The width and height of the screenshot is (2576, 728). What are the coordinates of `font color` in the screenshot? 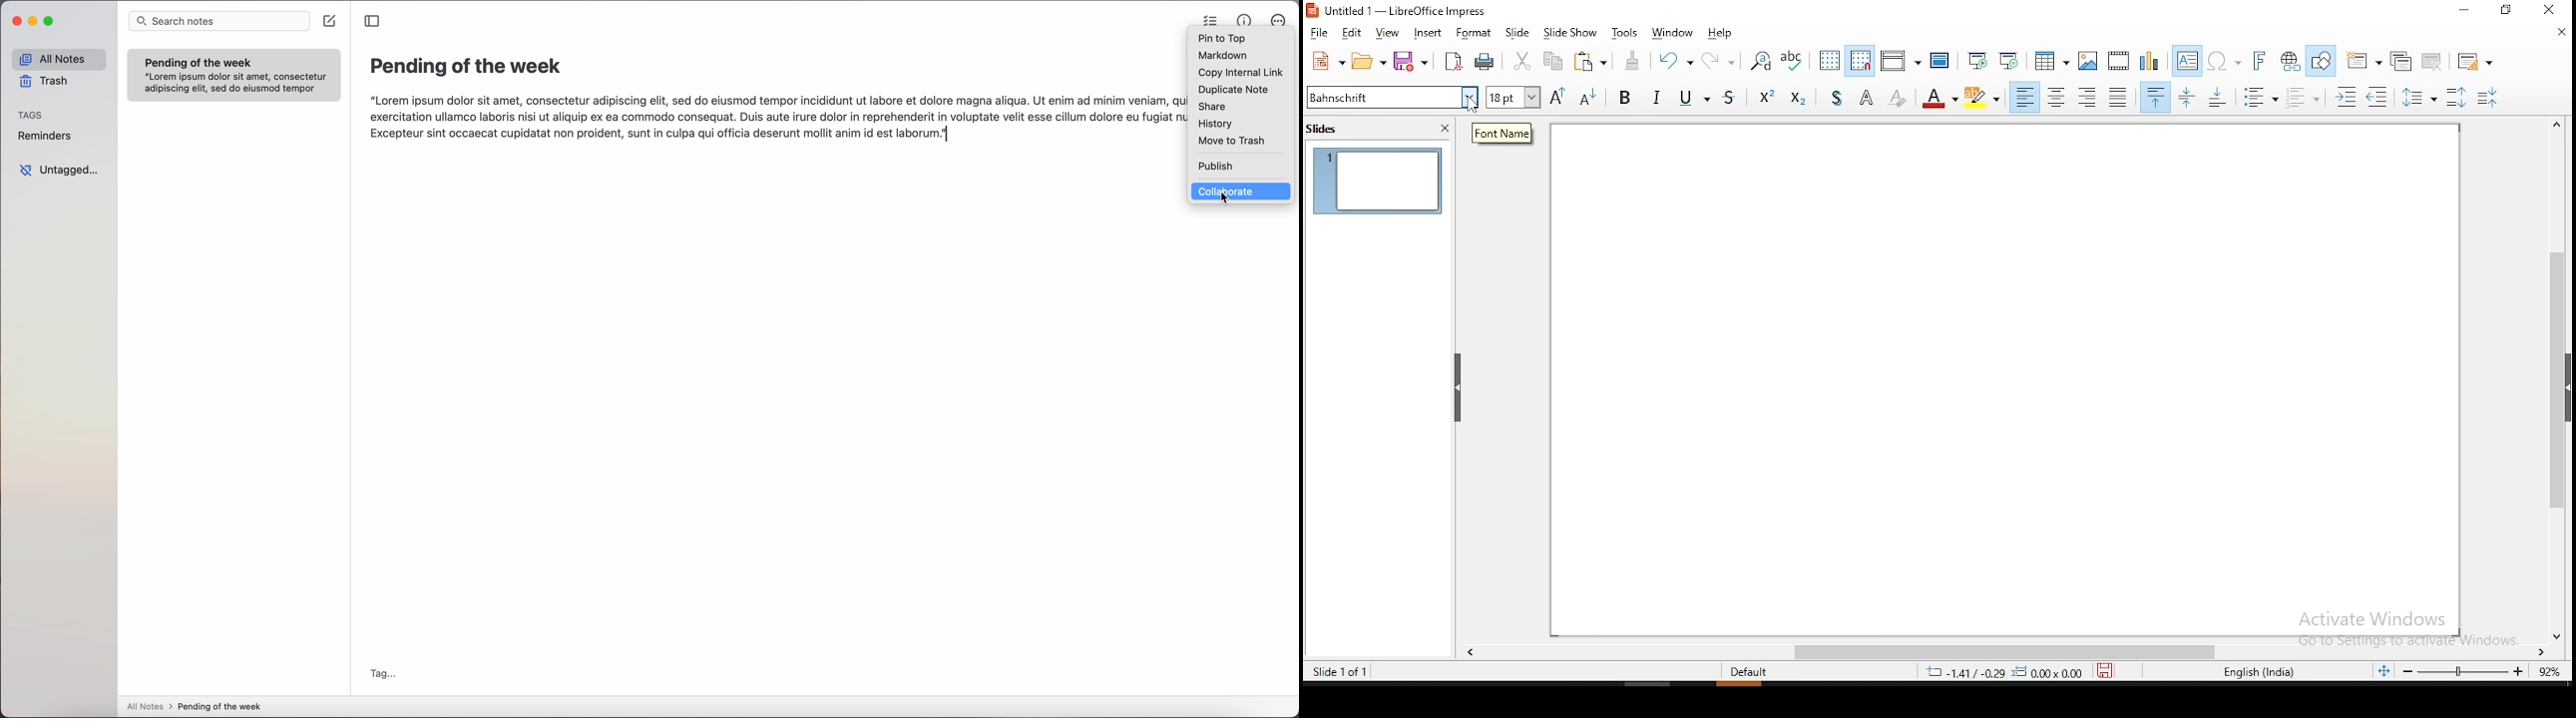 It's located at (1942, 99).